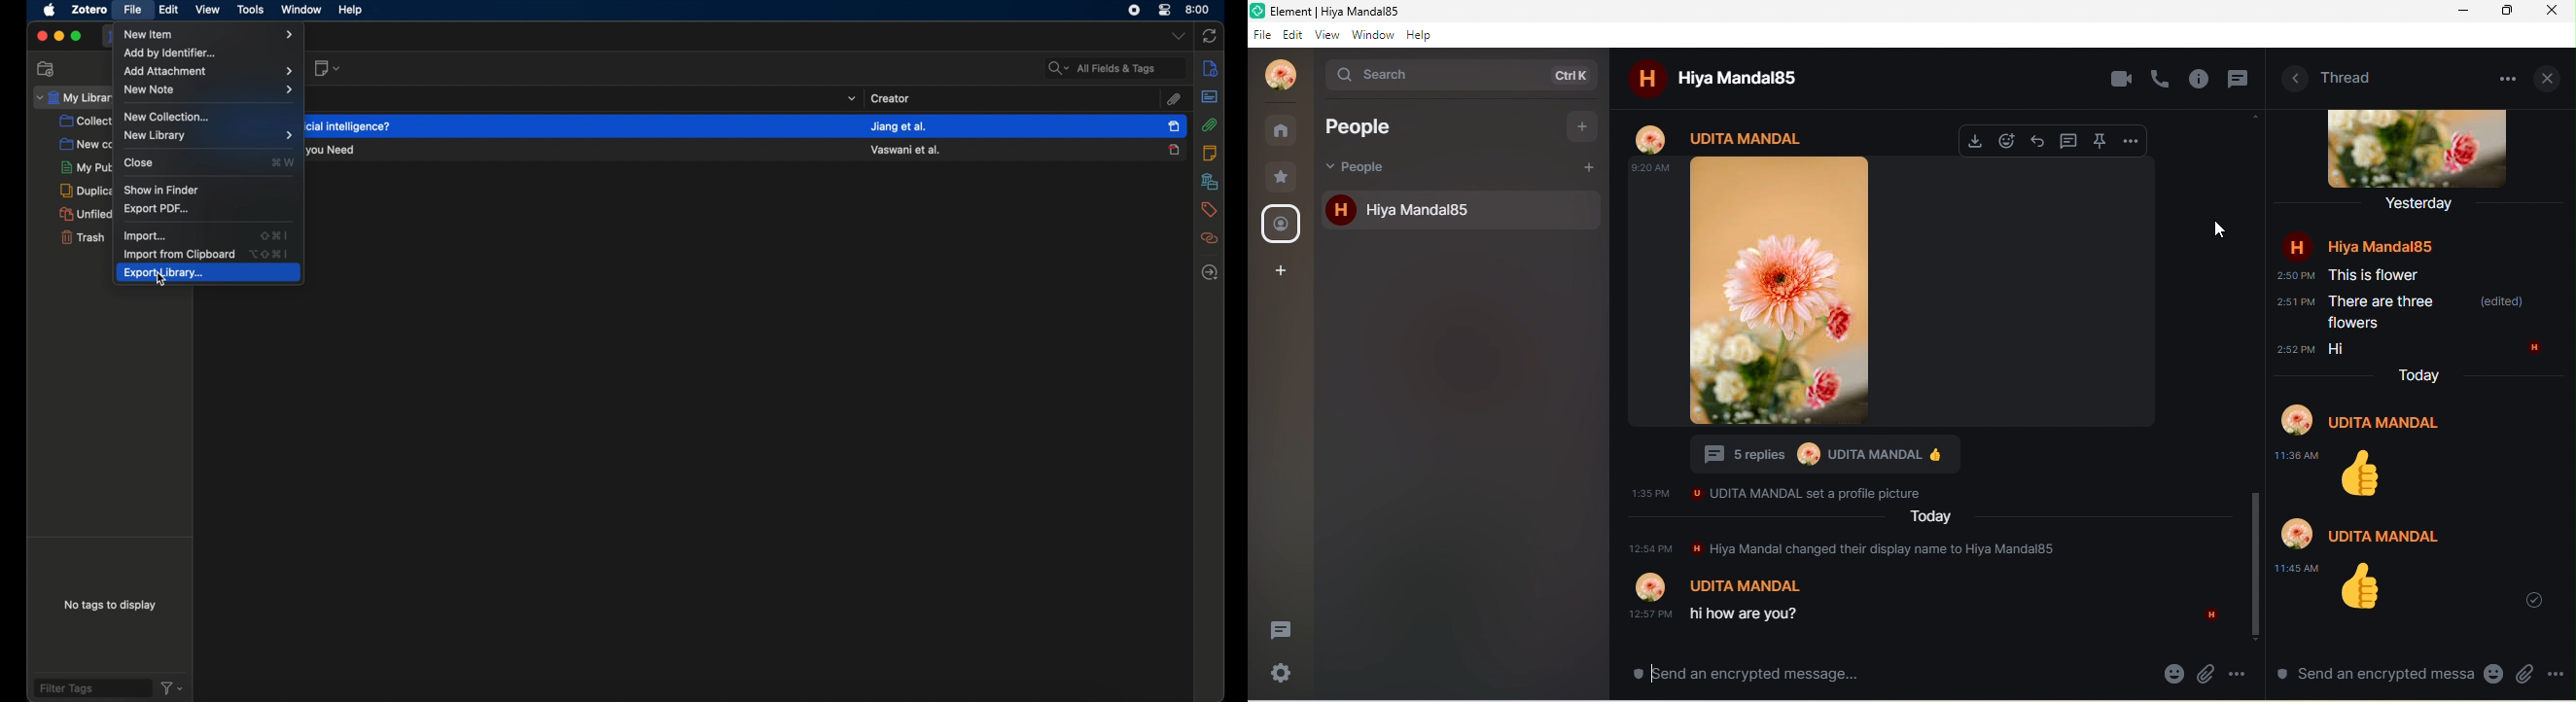  What do you see at coordinates (290, 135) in the screenshot?
I see `new library menu` at bounding box center [290, 135].